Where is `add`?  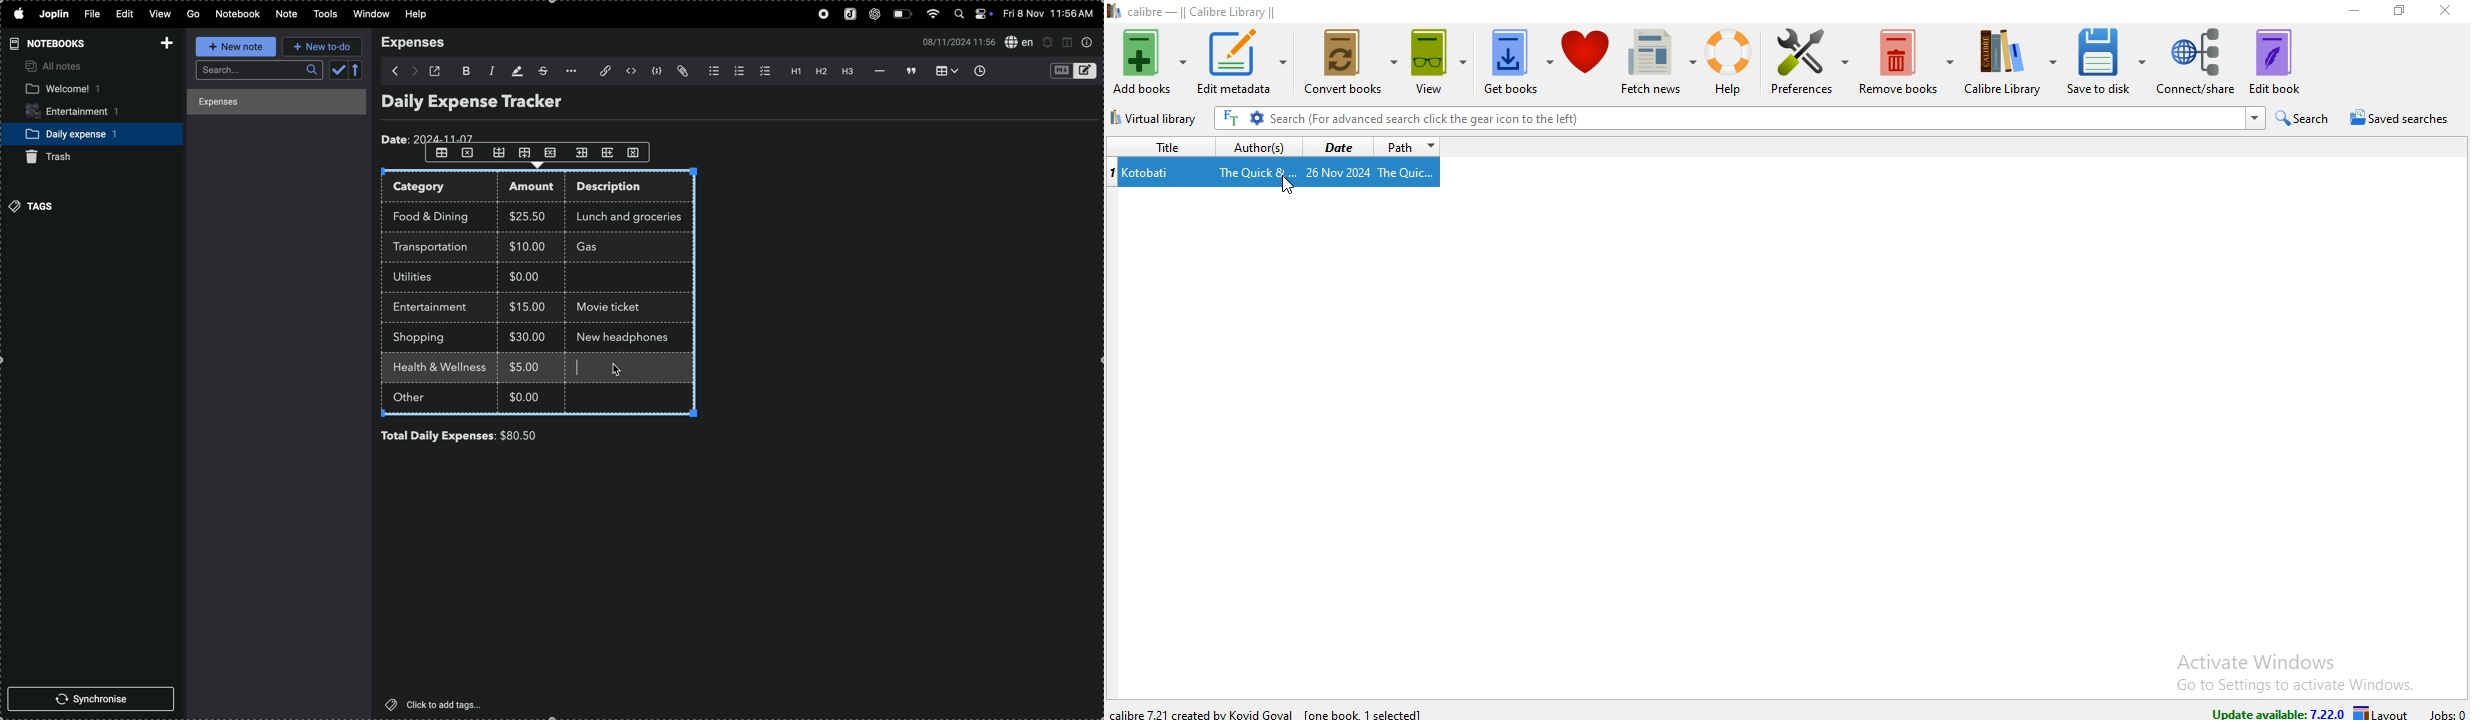
add is located at coordinates (164, 40).